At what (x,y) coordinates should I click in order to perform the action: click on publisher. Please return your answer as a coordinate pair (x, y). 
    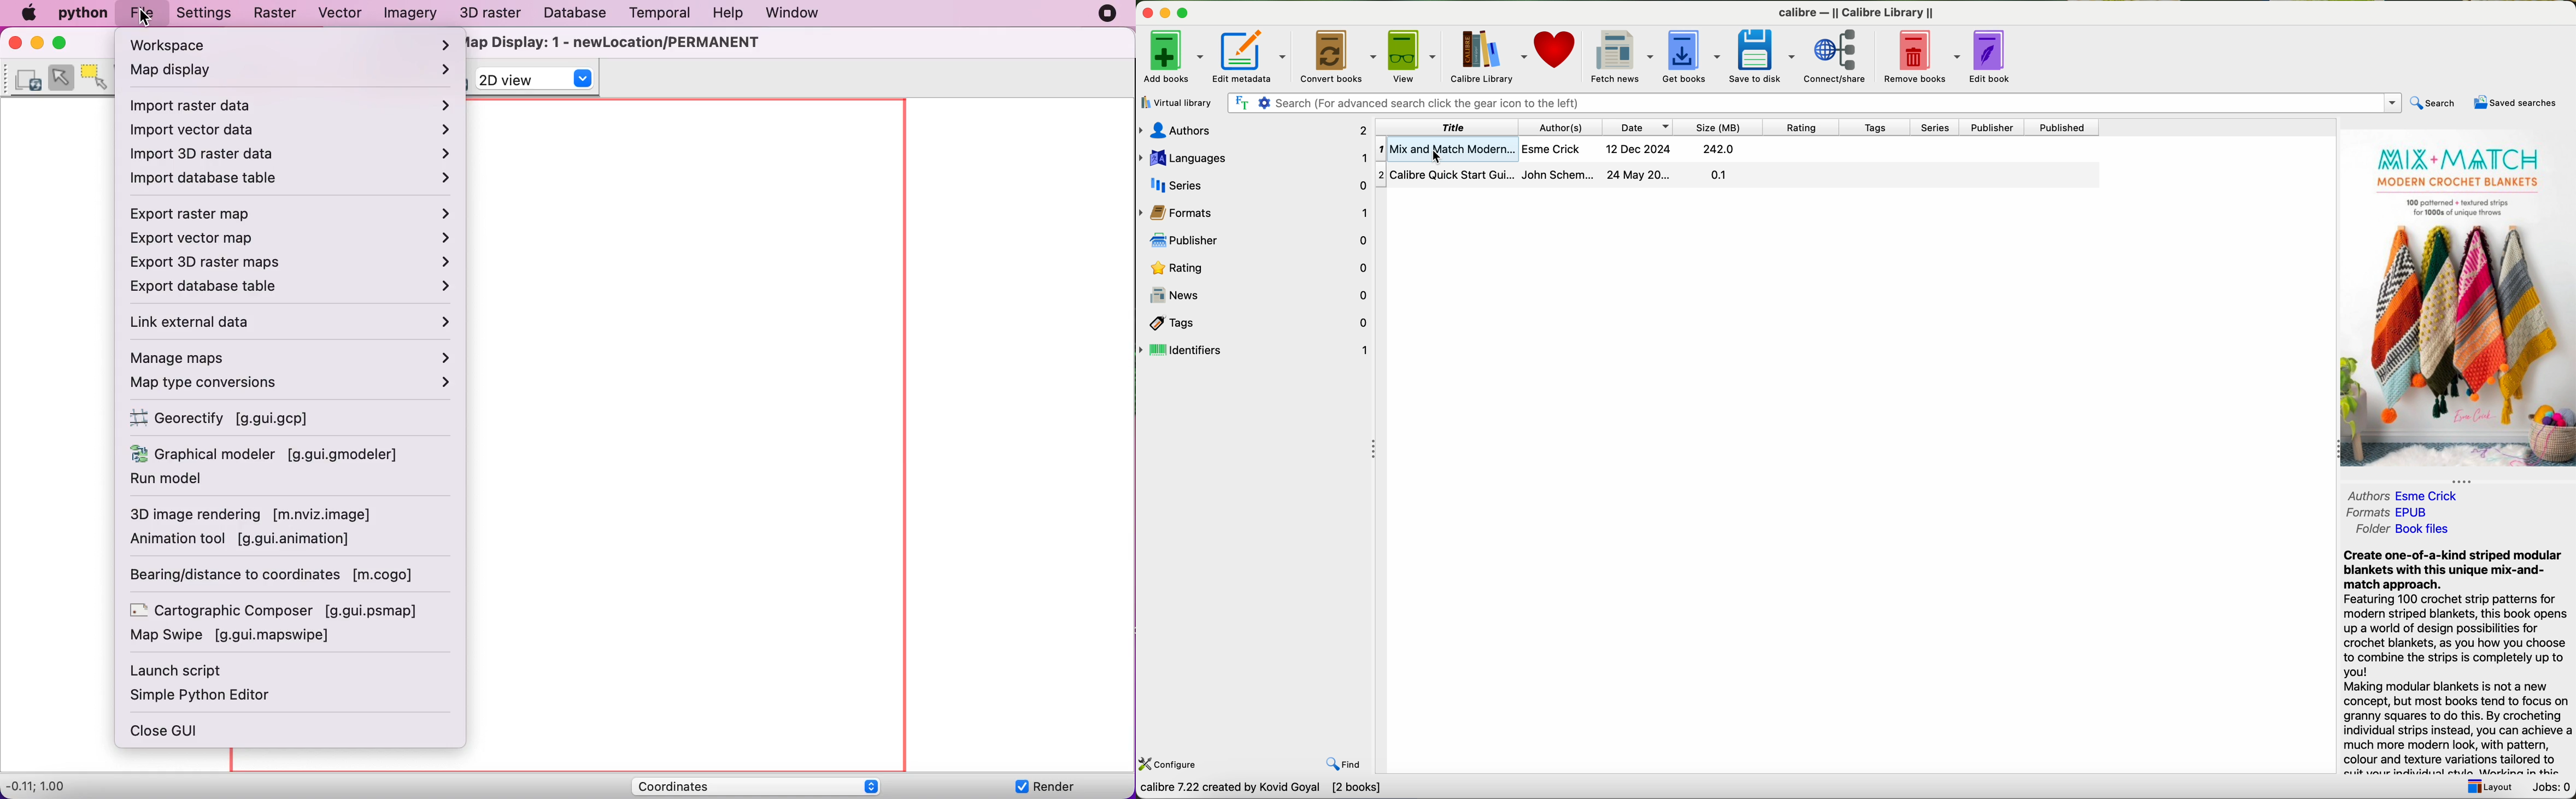
    Looking at the image, I should click on (1992, 128).